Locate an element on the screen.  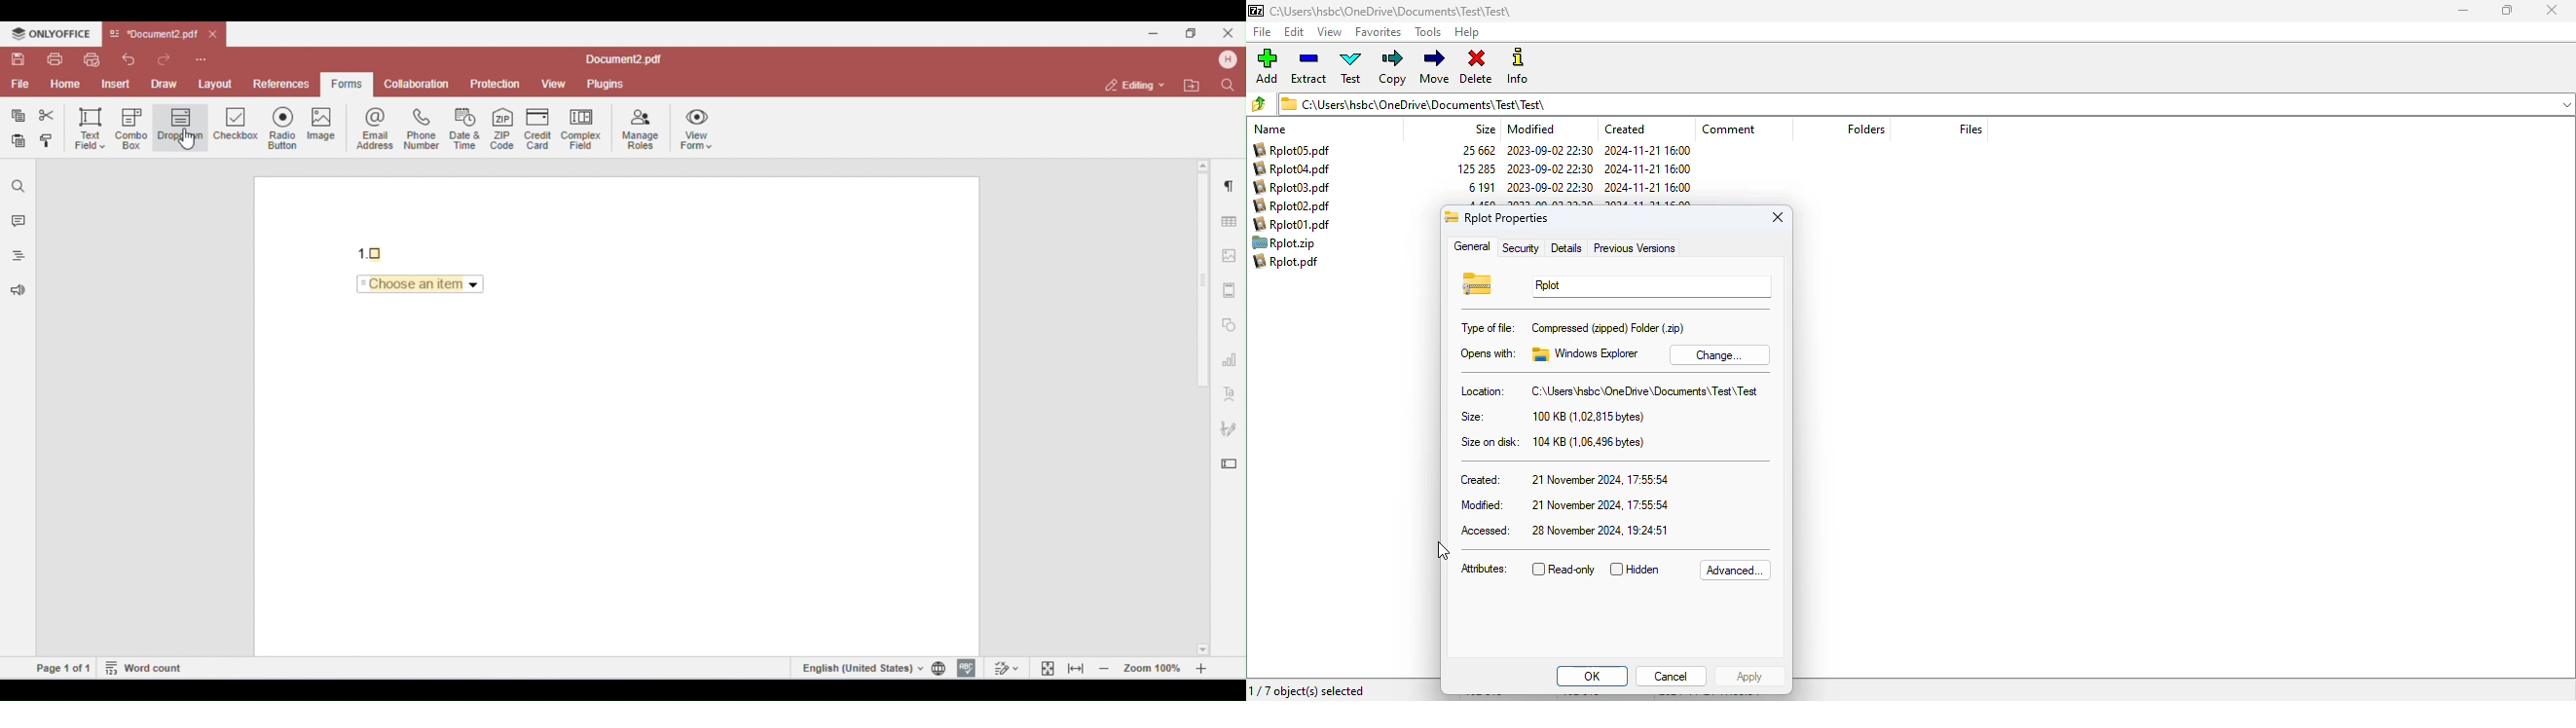
advanced is located at coordinates (1736, 571).